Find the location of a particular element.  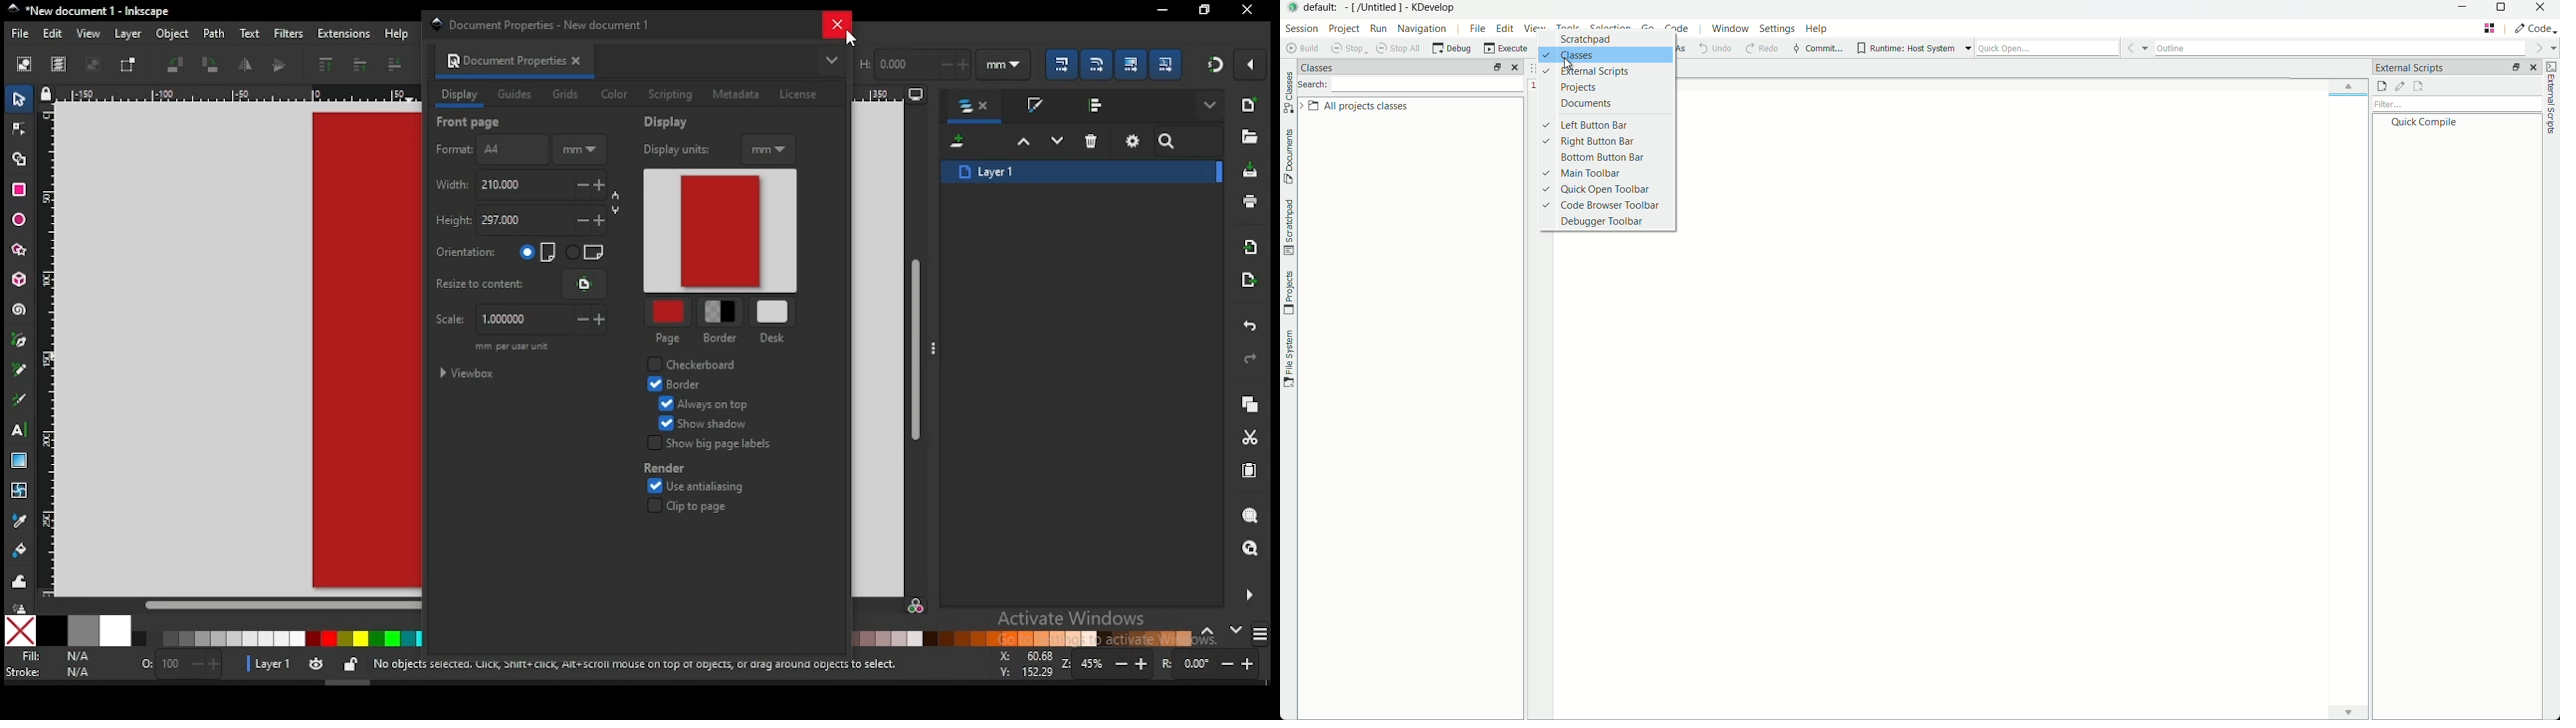

raiseselection one step is located at coordinates (1024, 142).